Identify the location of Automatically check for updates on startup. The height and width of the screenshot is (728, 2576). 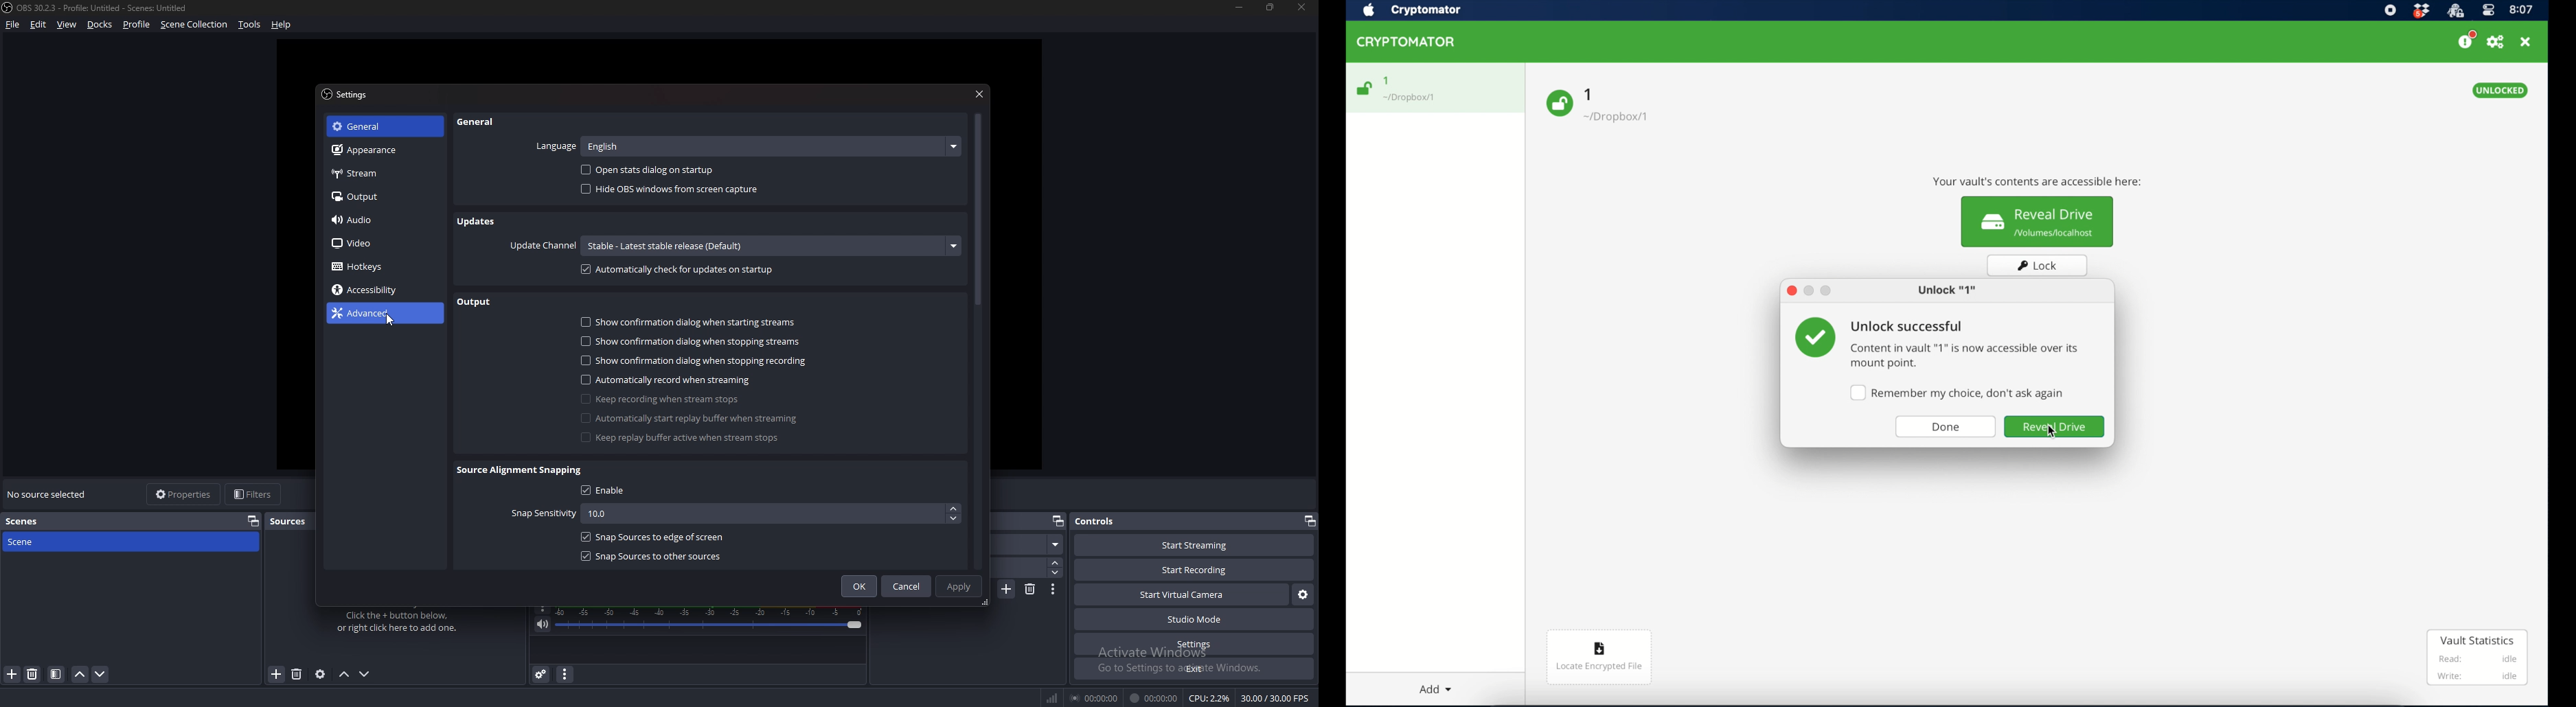
(680, 270).